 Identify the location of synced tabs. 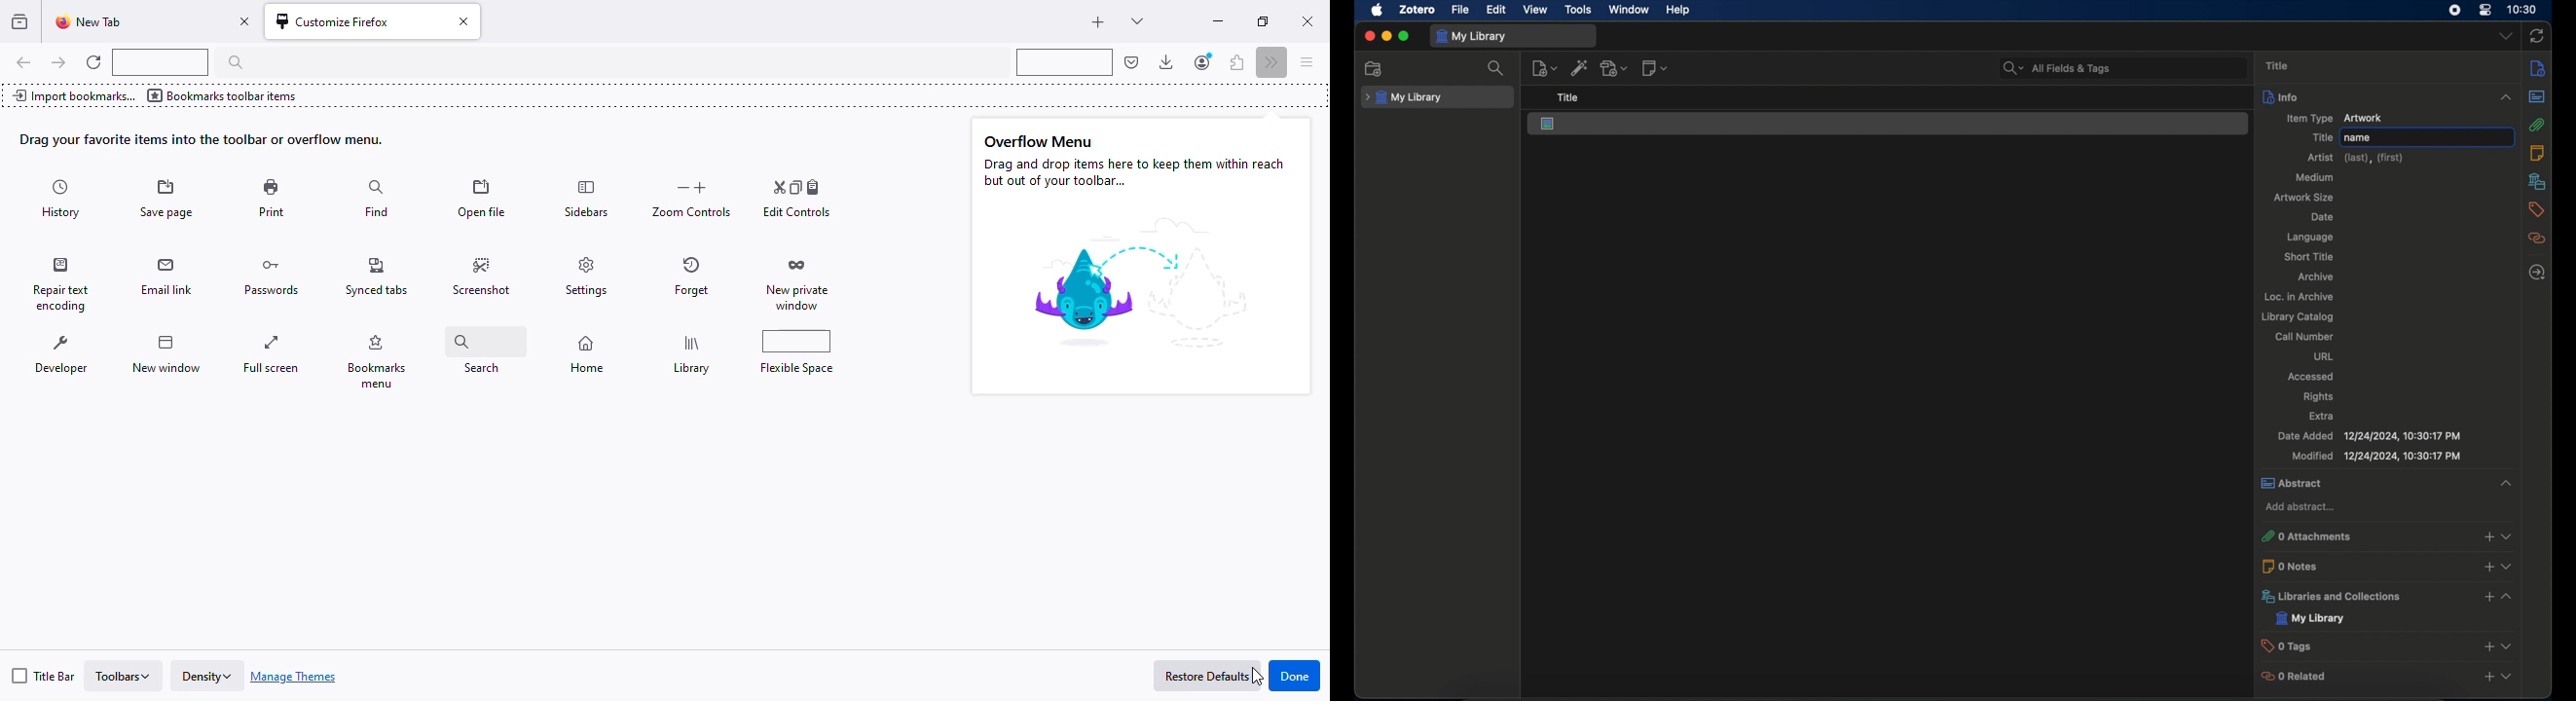
(377, 277).